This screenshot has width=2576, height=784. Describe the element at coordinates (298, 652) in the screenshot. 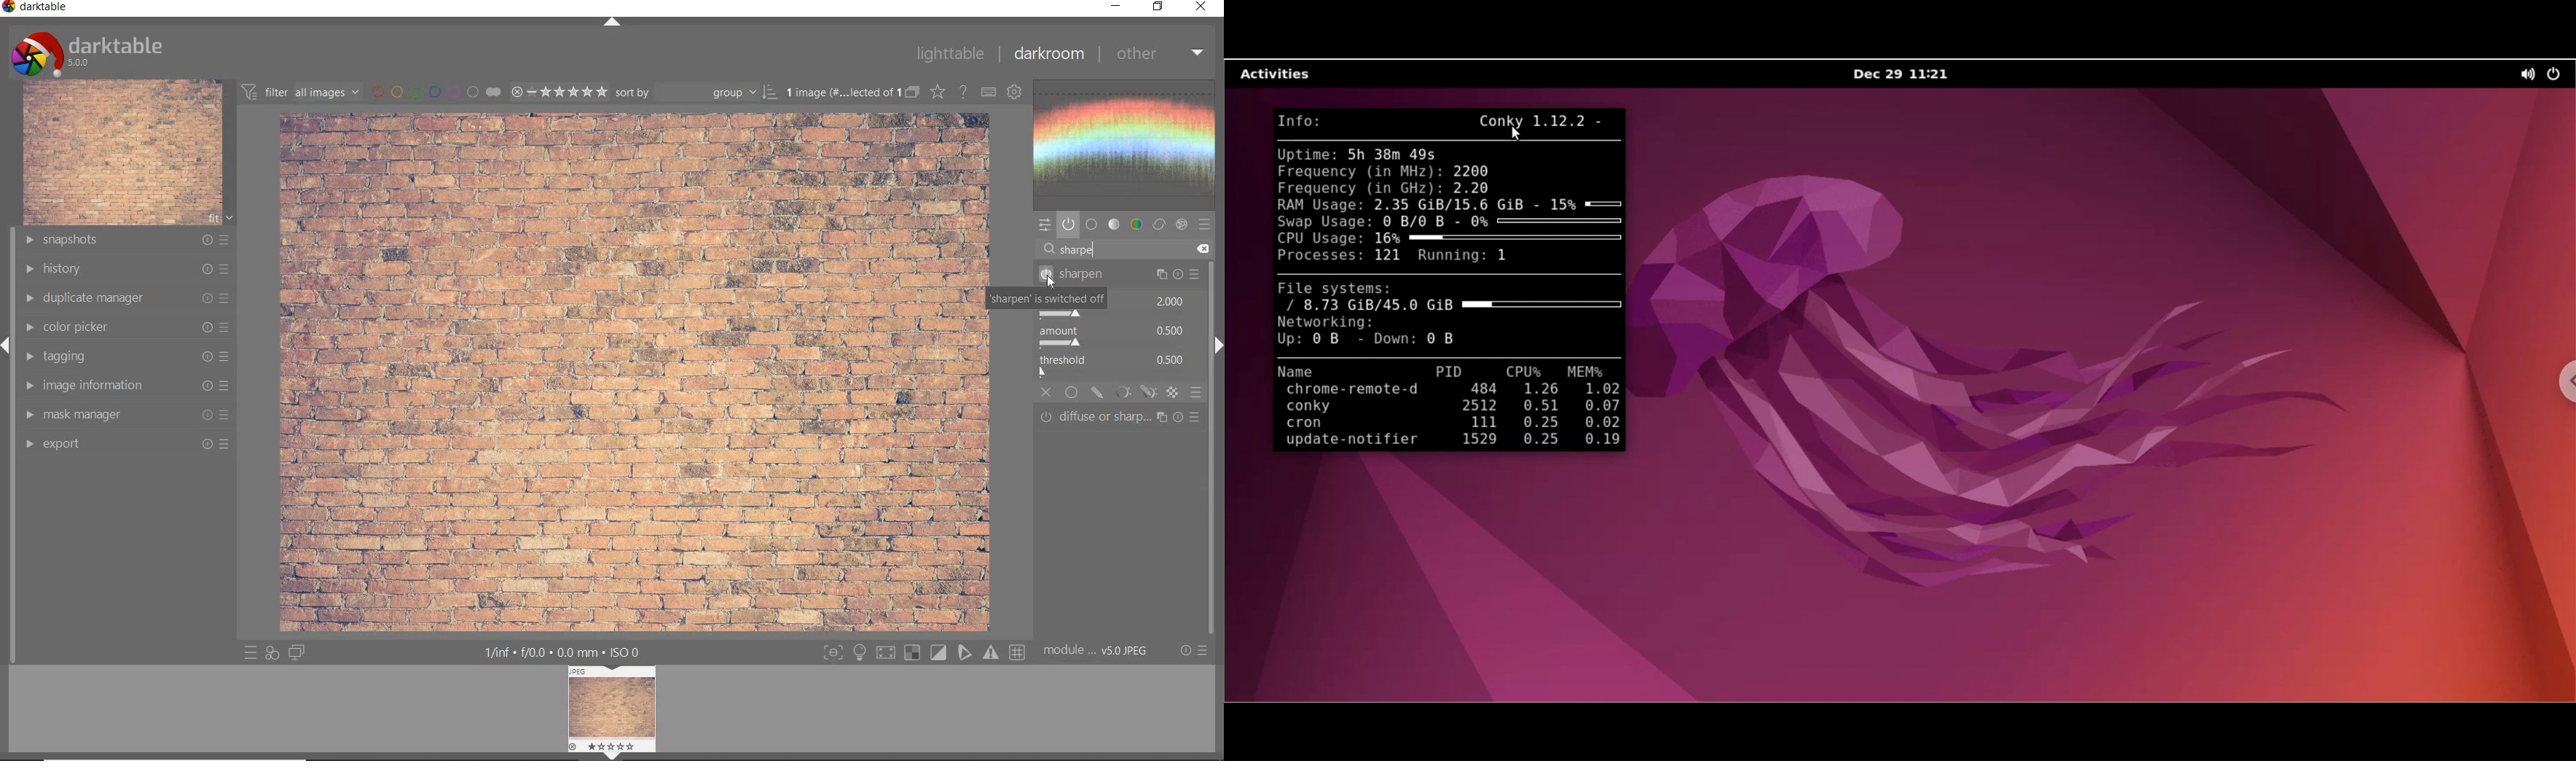

I see `display a second darkroom image widow` at that location.